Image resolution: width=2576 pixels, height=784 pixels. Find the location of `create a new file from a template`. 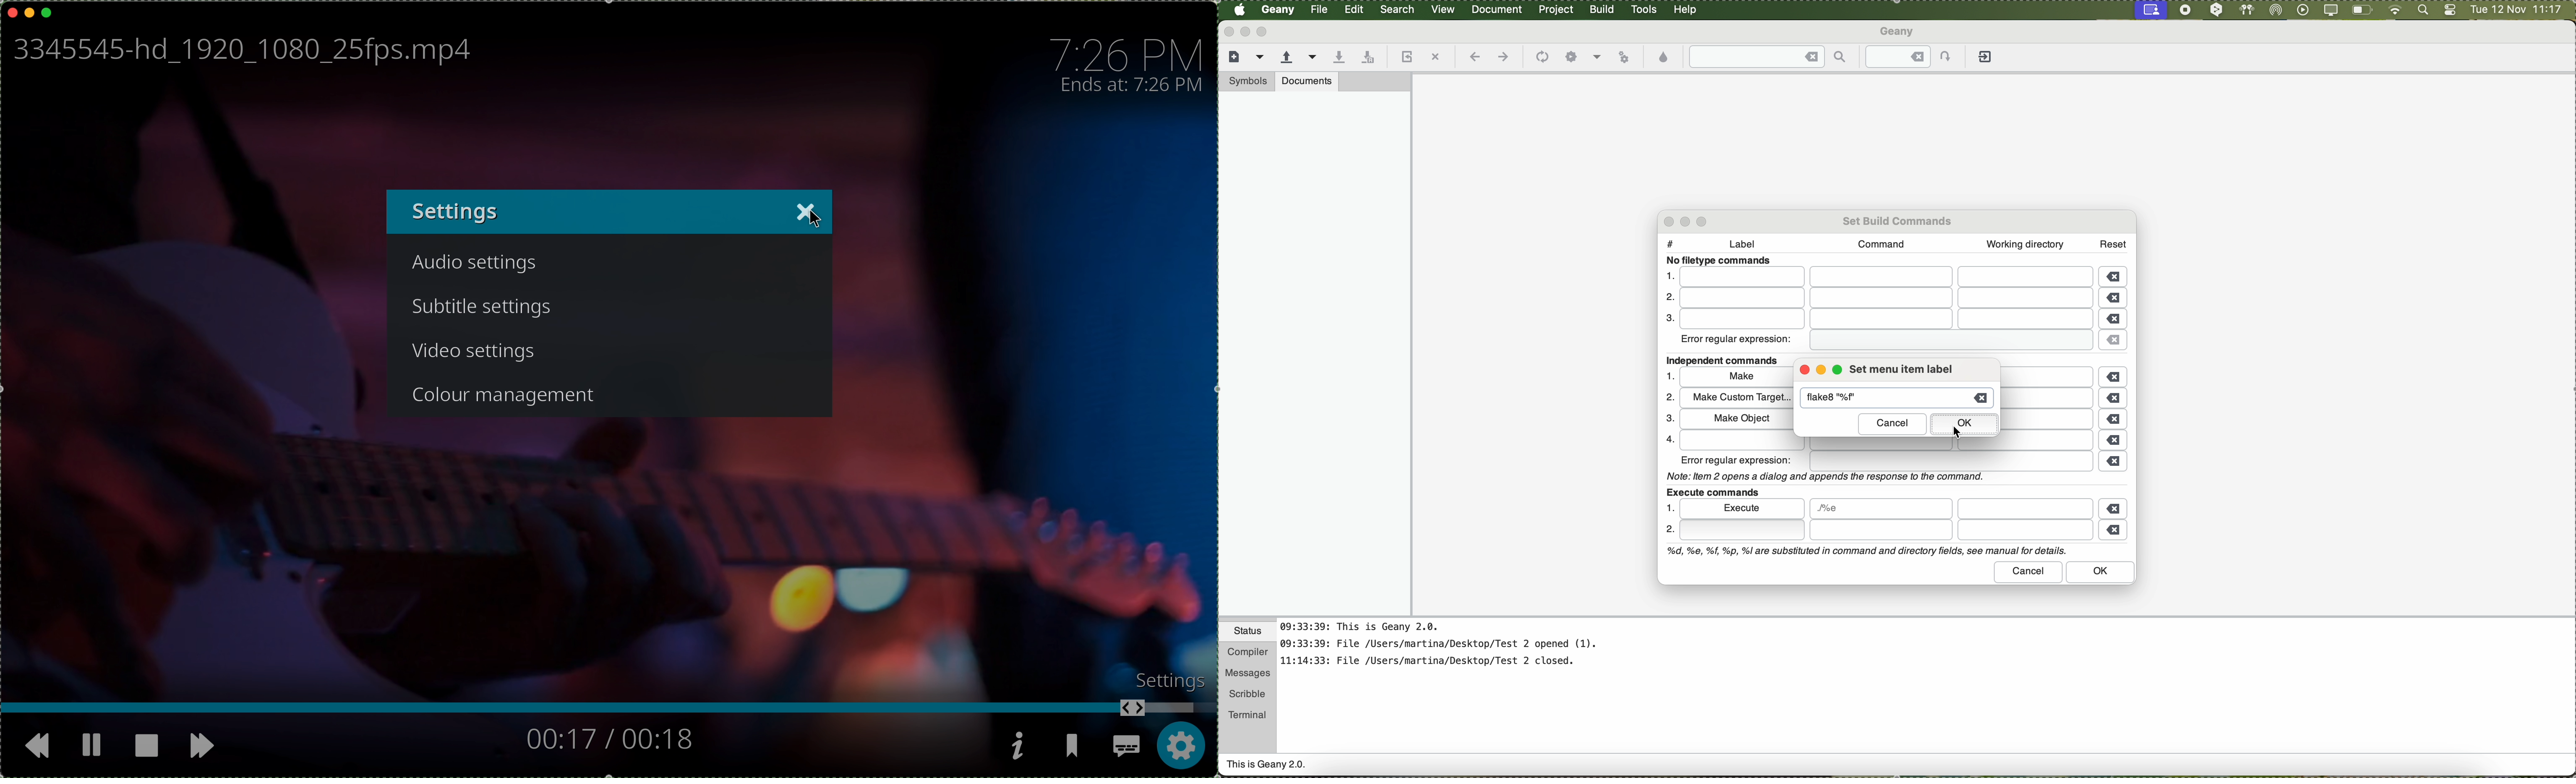

create a new file from a template is located at coordinates (1262, 58).